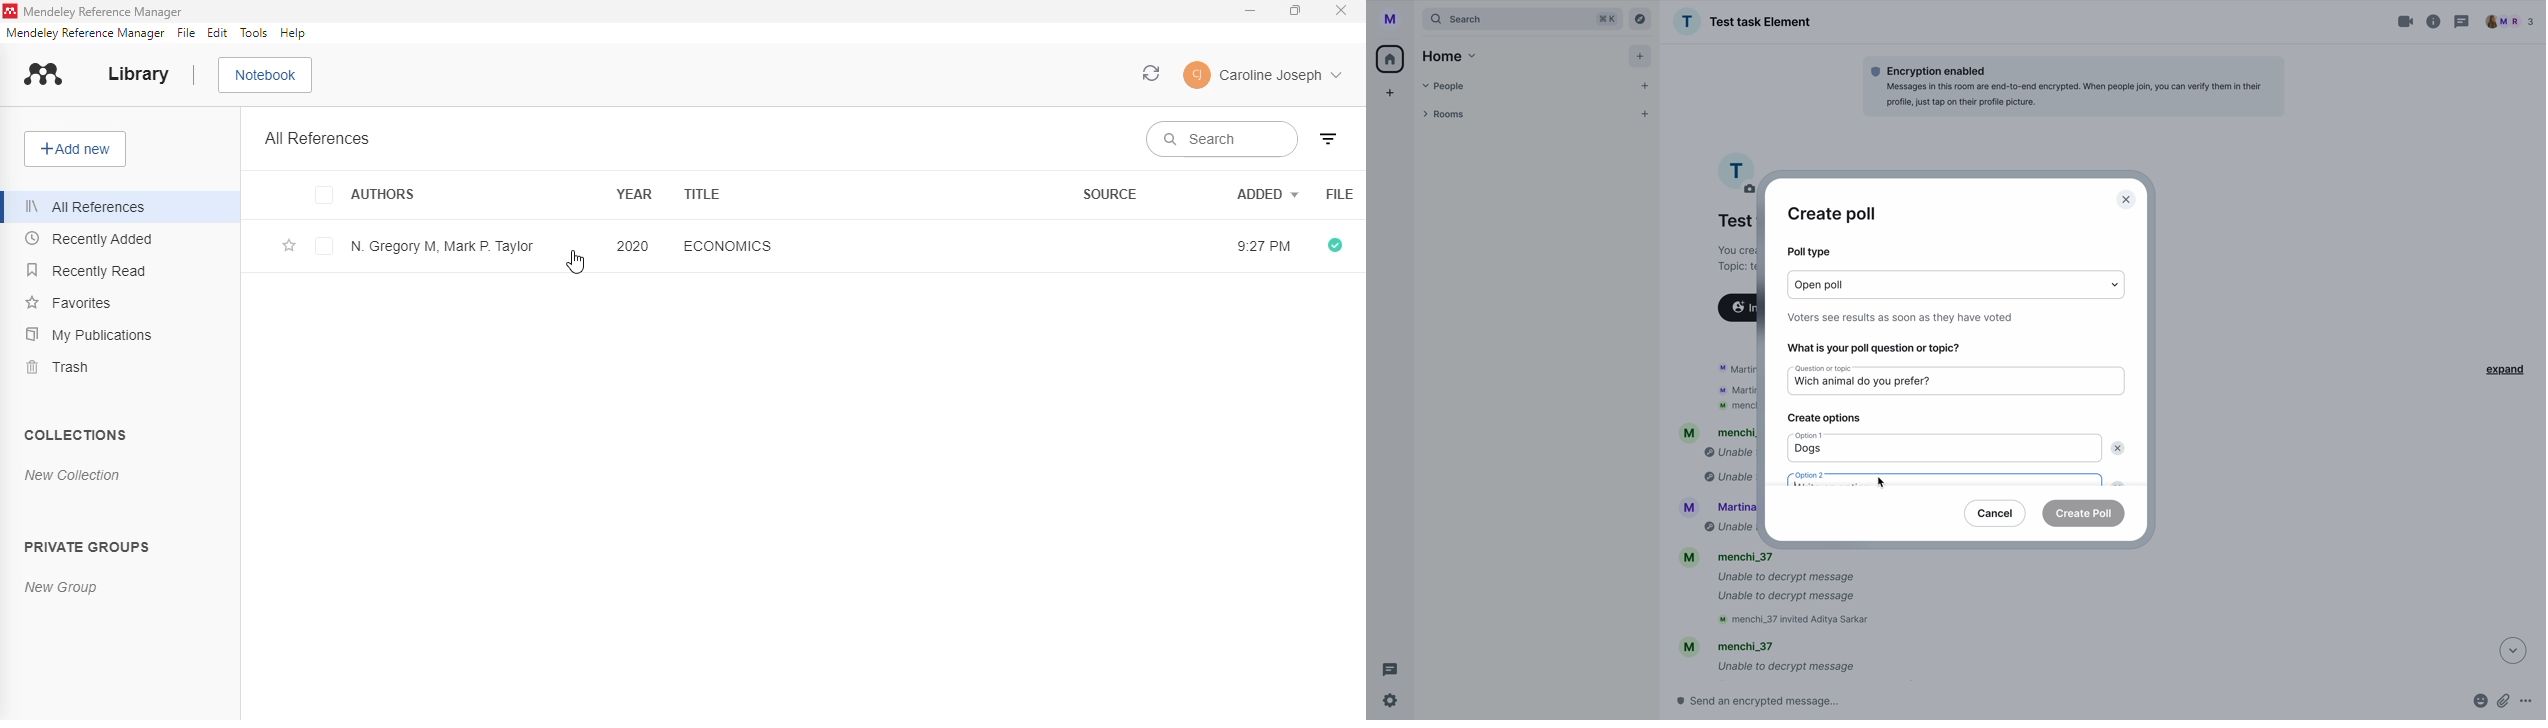 The width and height of the screenshot is (2548, 728). What do you see at coordinates (2505, 705) in the screenshot?
I see `attach files` at bounding box center [2505, 705].